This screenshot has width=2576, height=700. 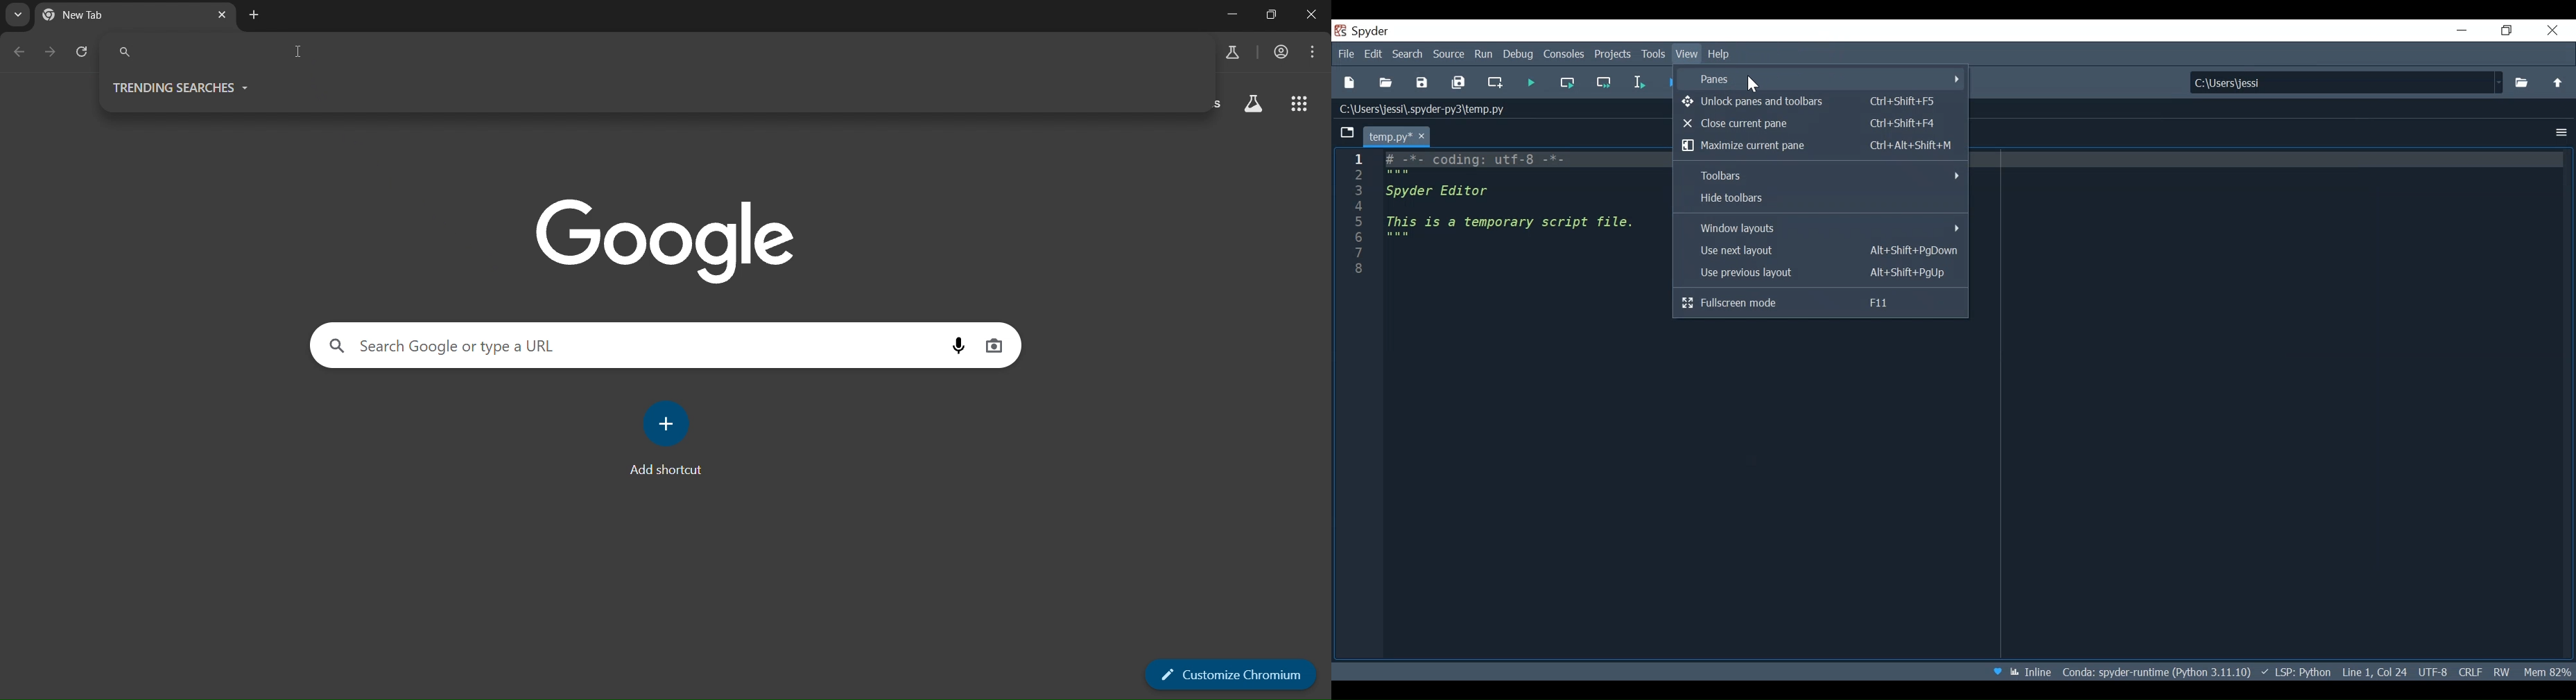 I want to click on accounts, so click(x=1283, y=52).